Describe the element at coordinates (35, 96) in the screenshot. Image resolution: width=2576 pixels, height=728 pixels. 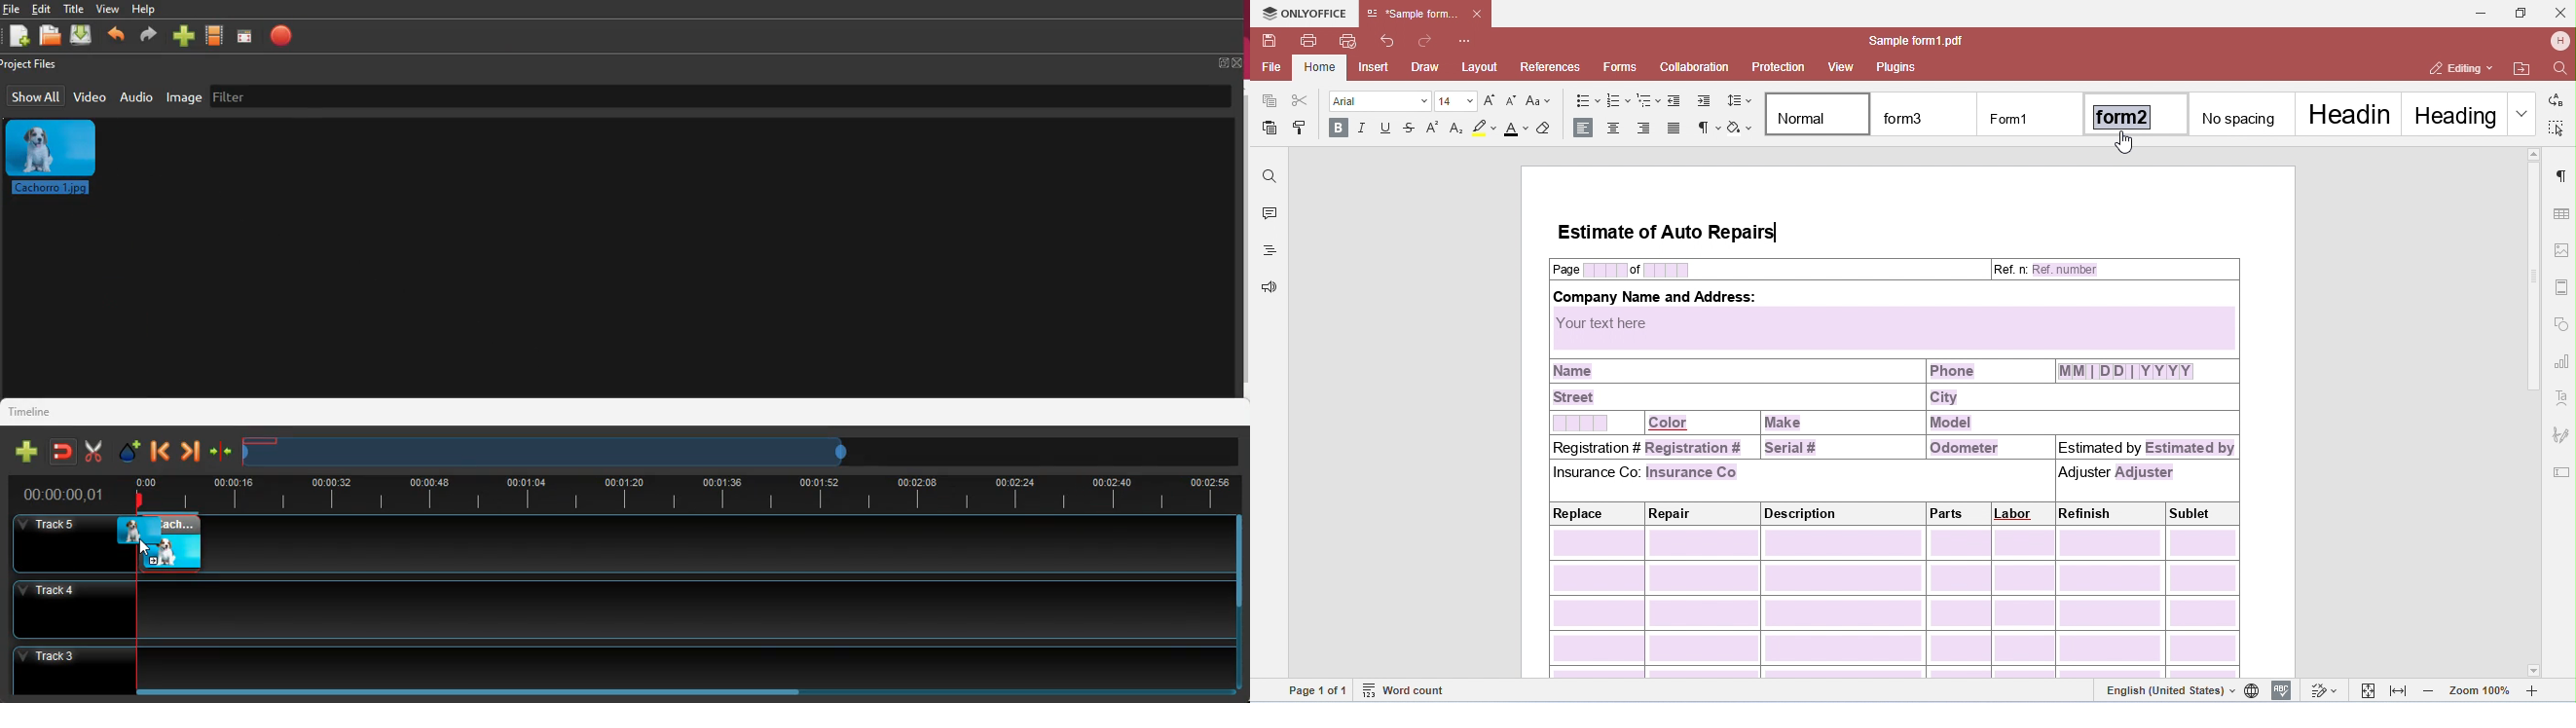
I see `show all` at that location.